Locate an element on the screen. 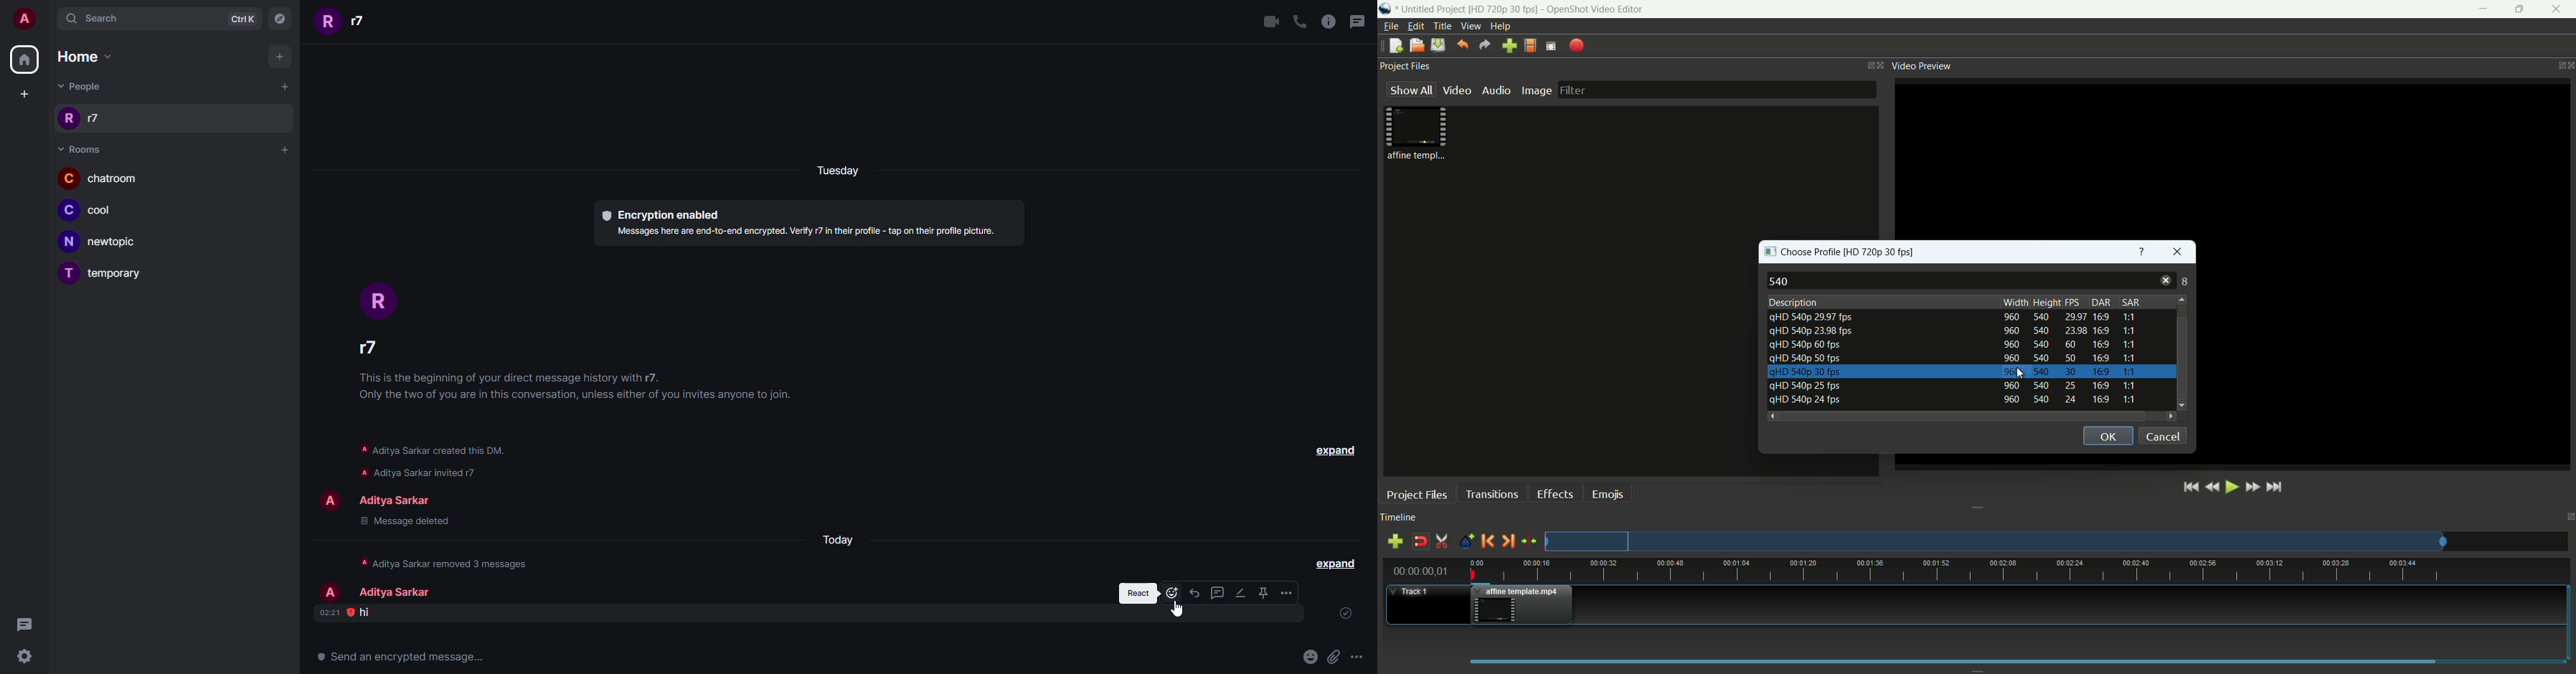 This screenshot has width=2576, height=700. profile is located at coordinates (330, 592).